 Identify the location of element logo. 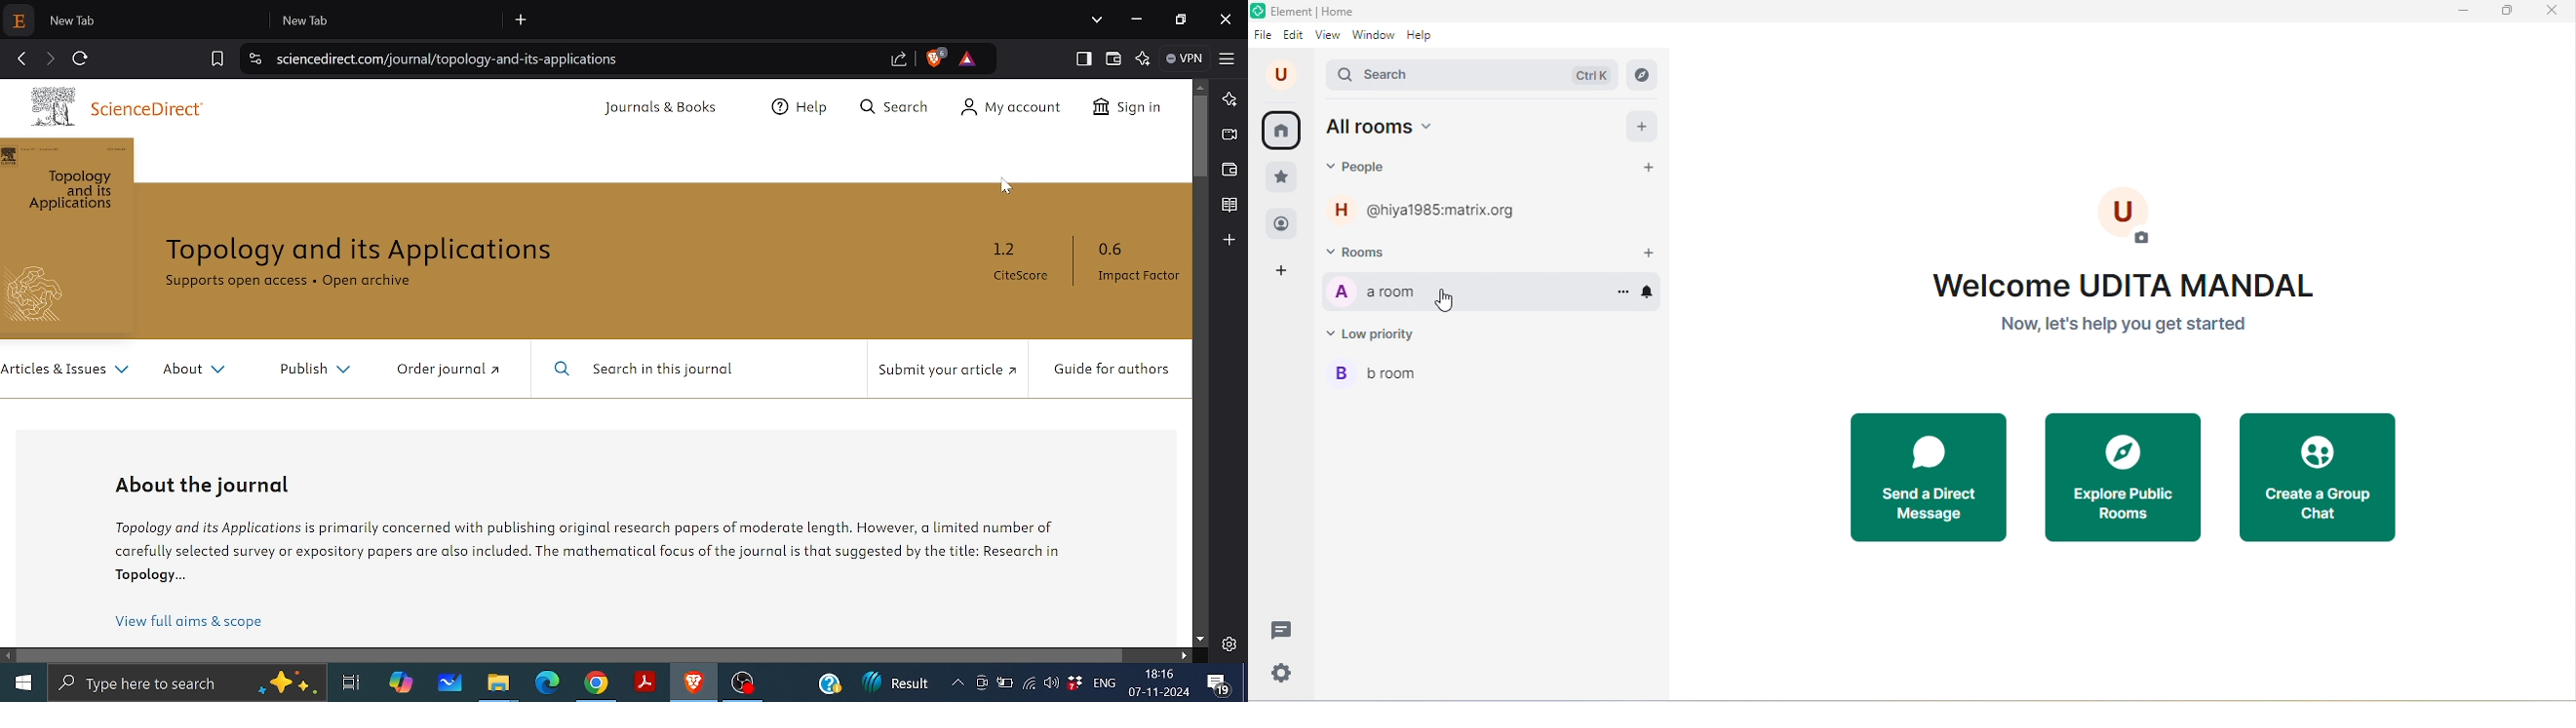
(1258, 11).